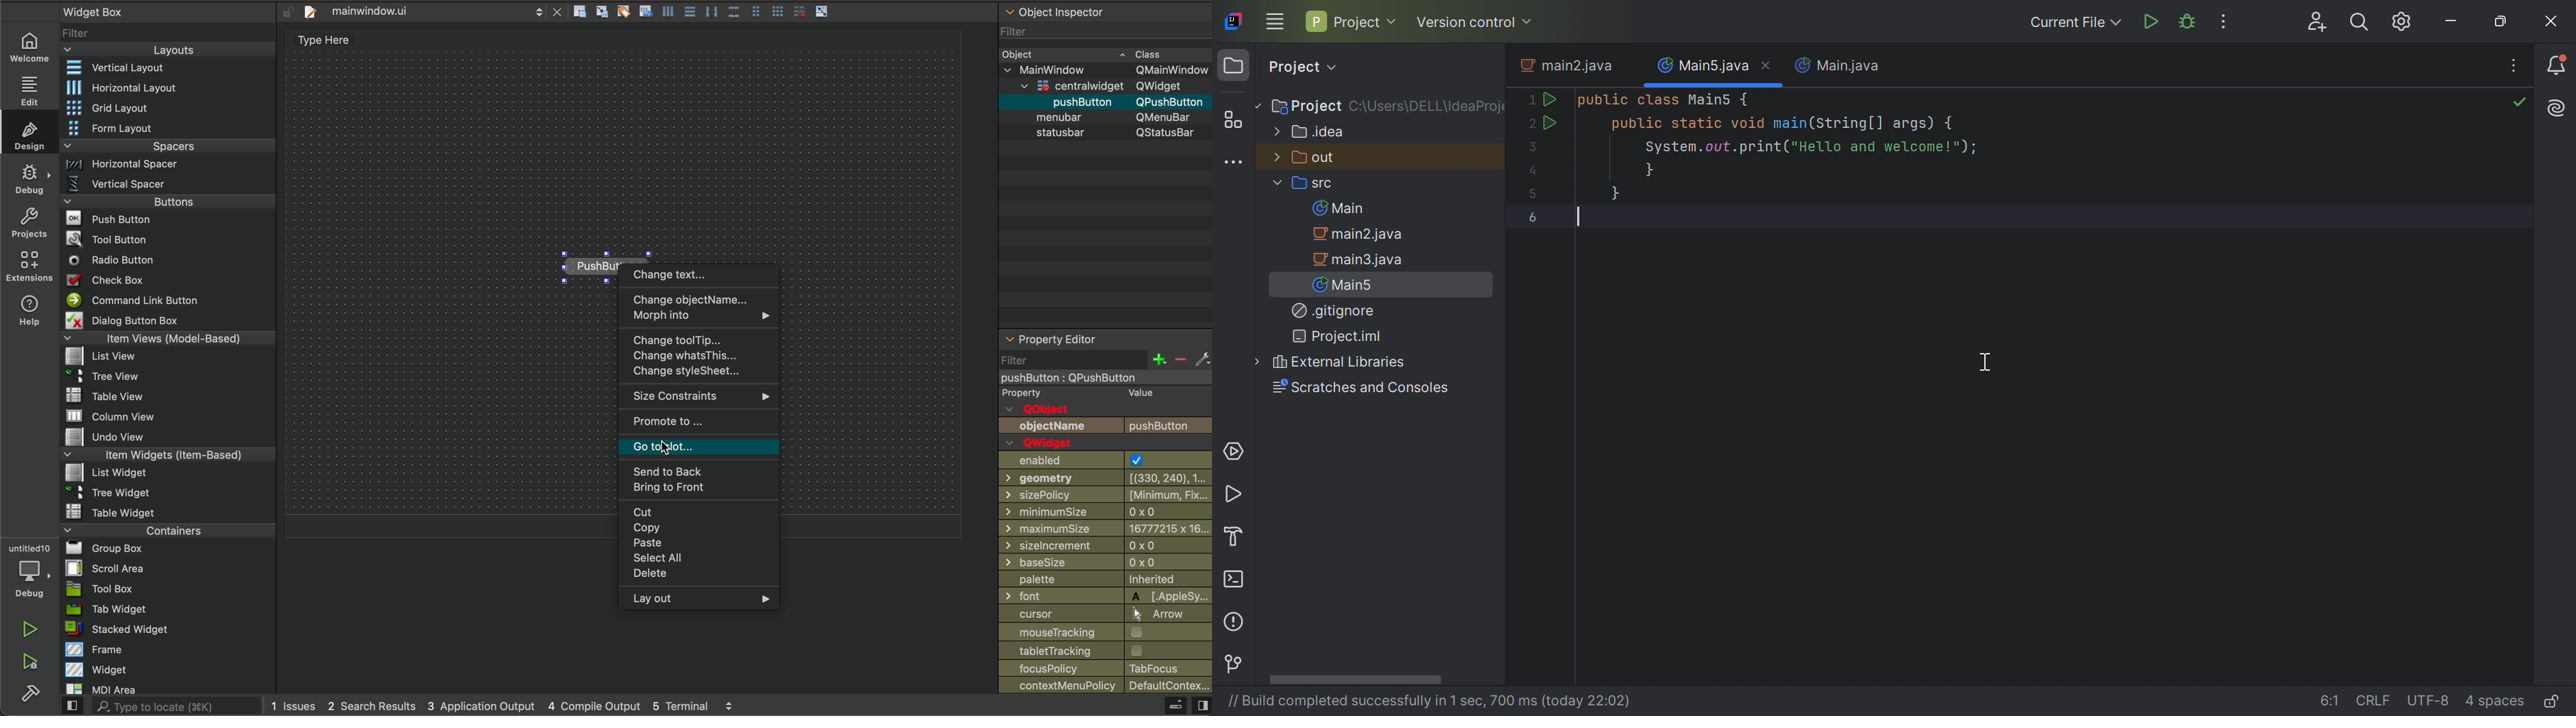 This screenshot has width=2576, height=728. What do you see at coordinates (560, 12) in the screenshot?
I see `close` at bounding box center [560, 12].